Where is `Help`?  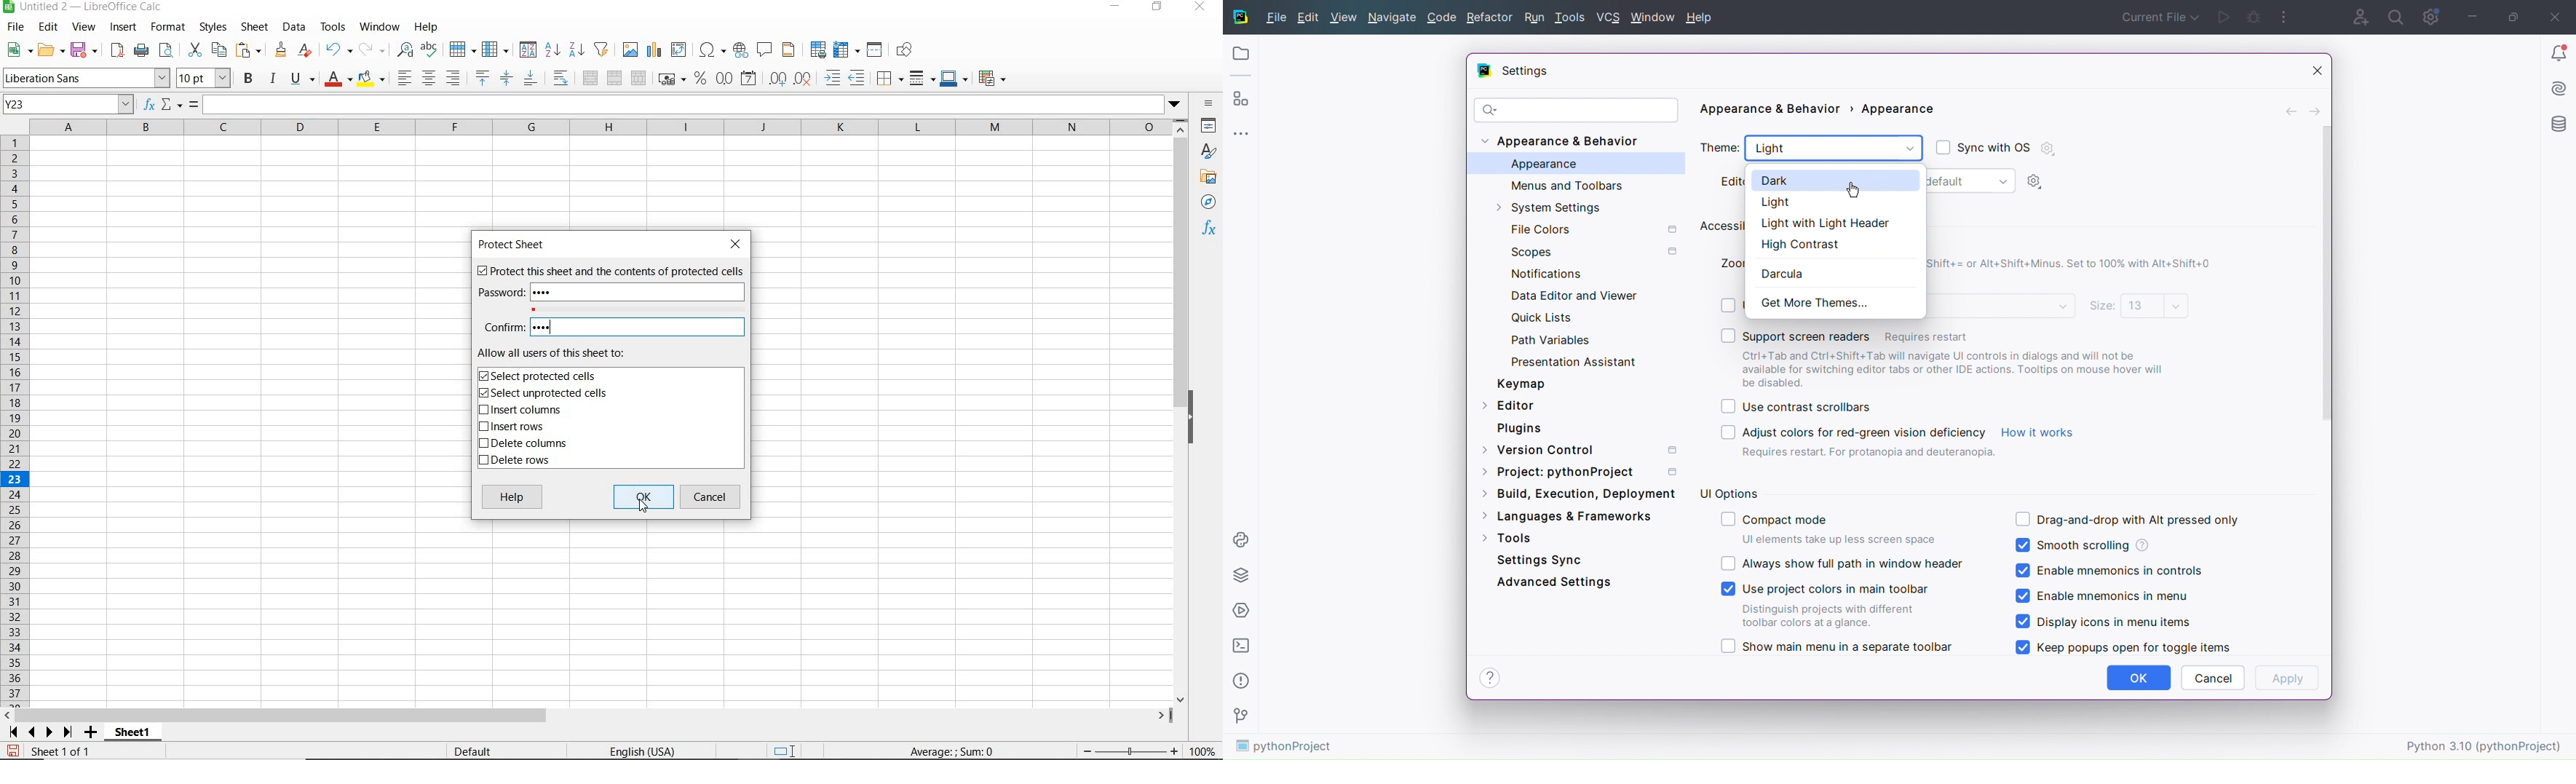 Help is located at coordinates (1703, 18).